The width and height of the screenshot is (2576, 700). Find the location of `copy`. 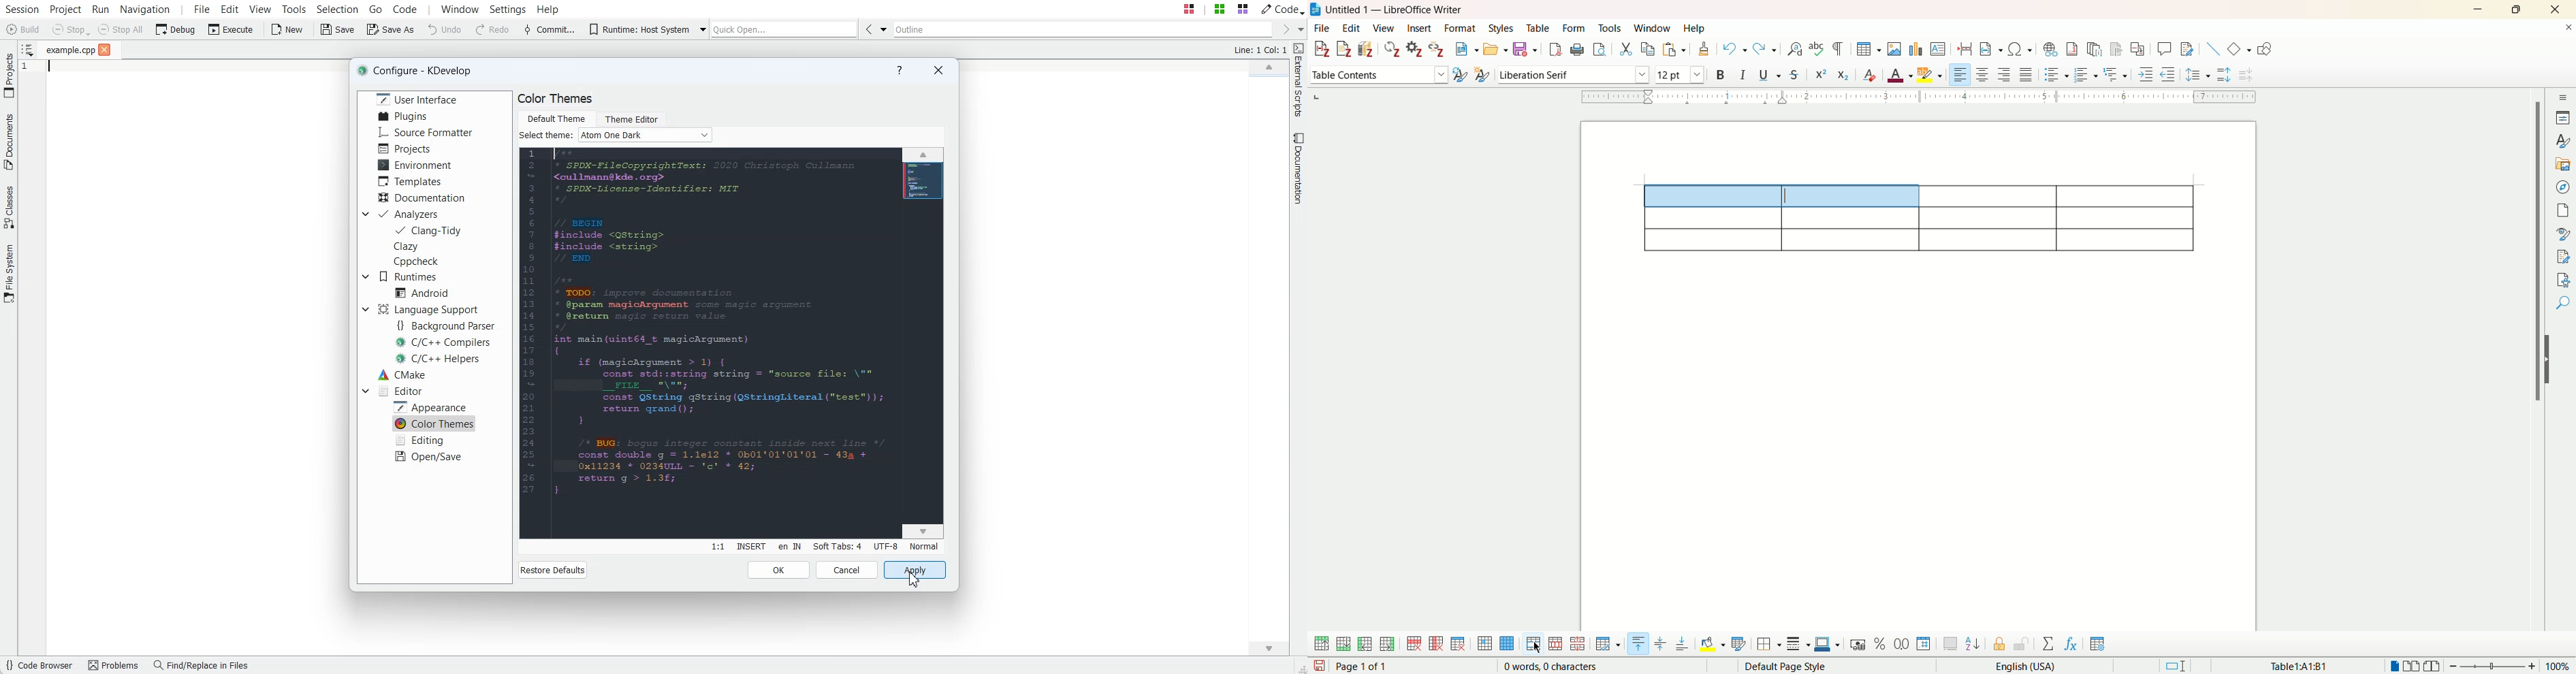

copy is located at coordinates (1650, 50).